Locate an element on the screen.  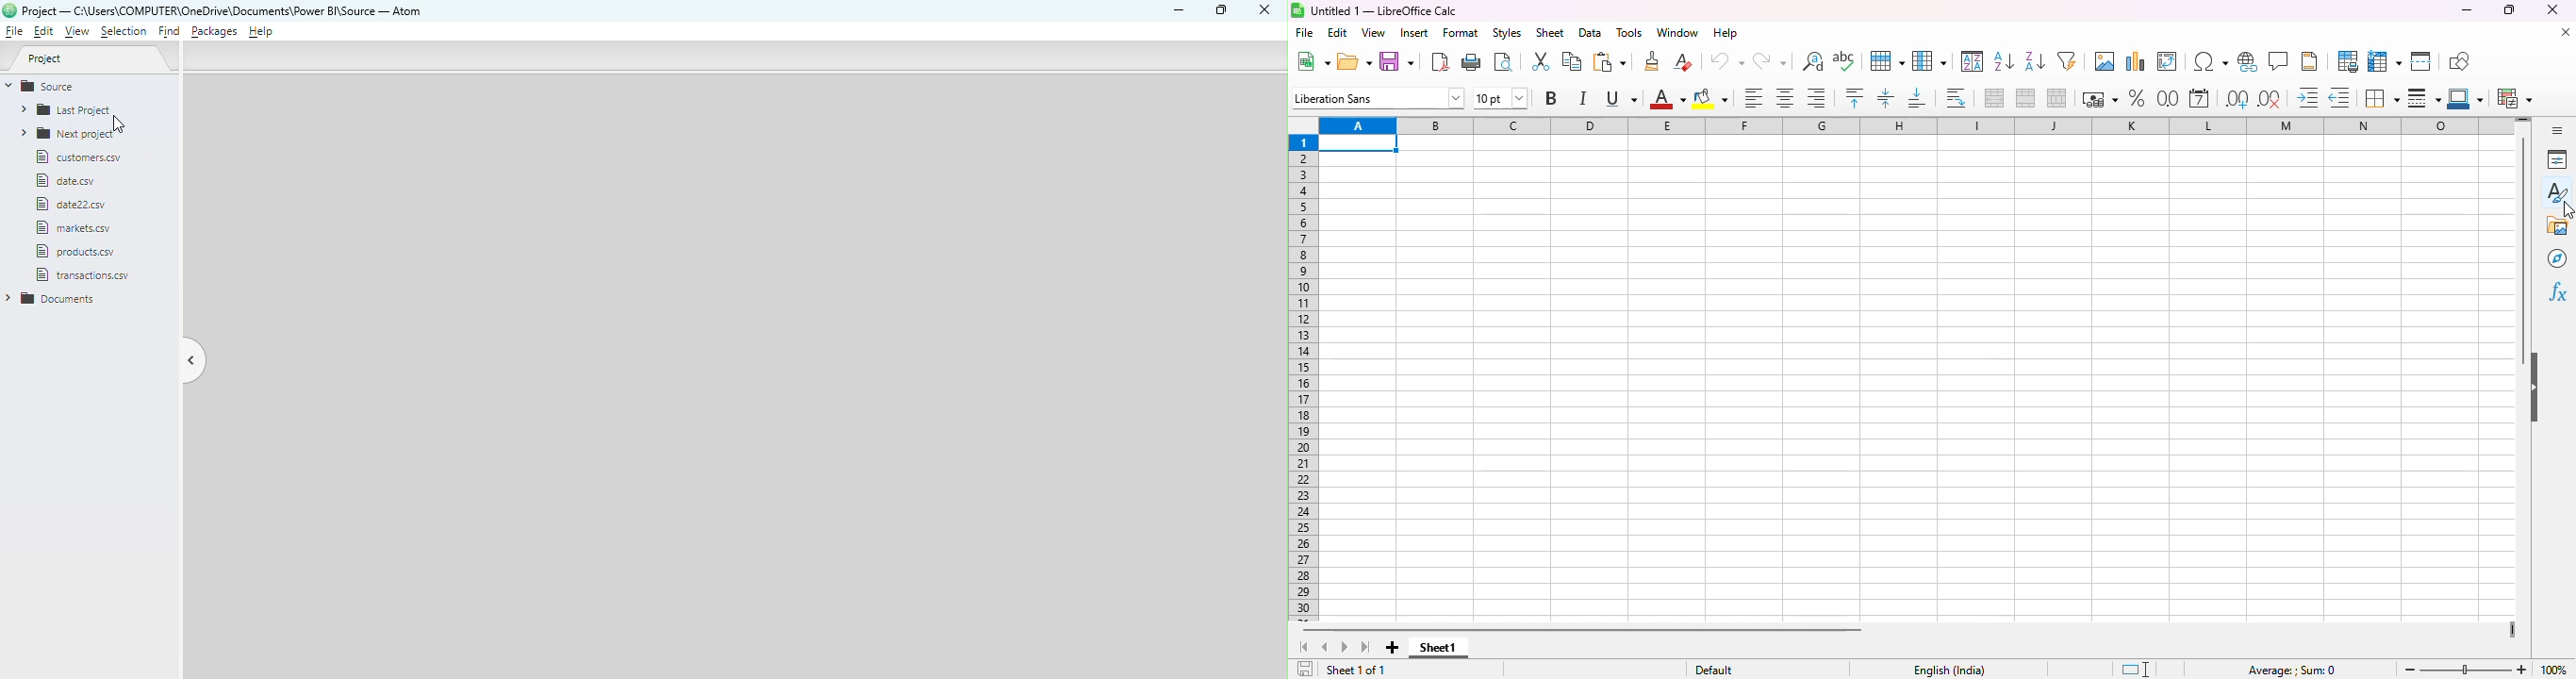
insert image is located at coordinates (2105, 61).